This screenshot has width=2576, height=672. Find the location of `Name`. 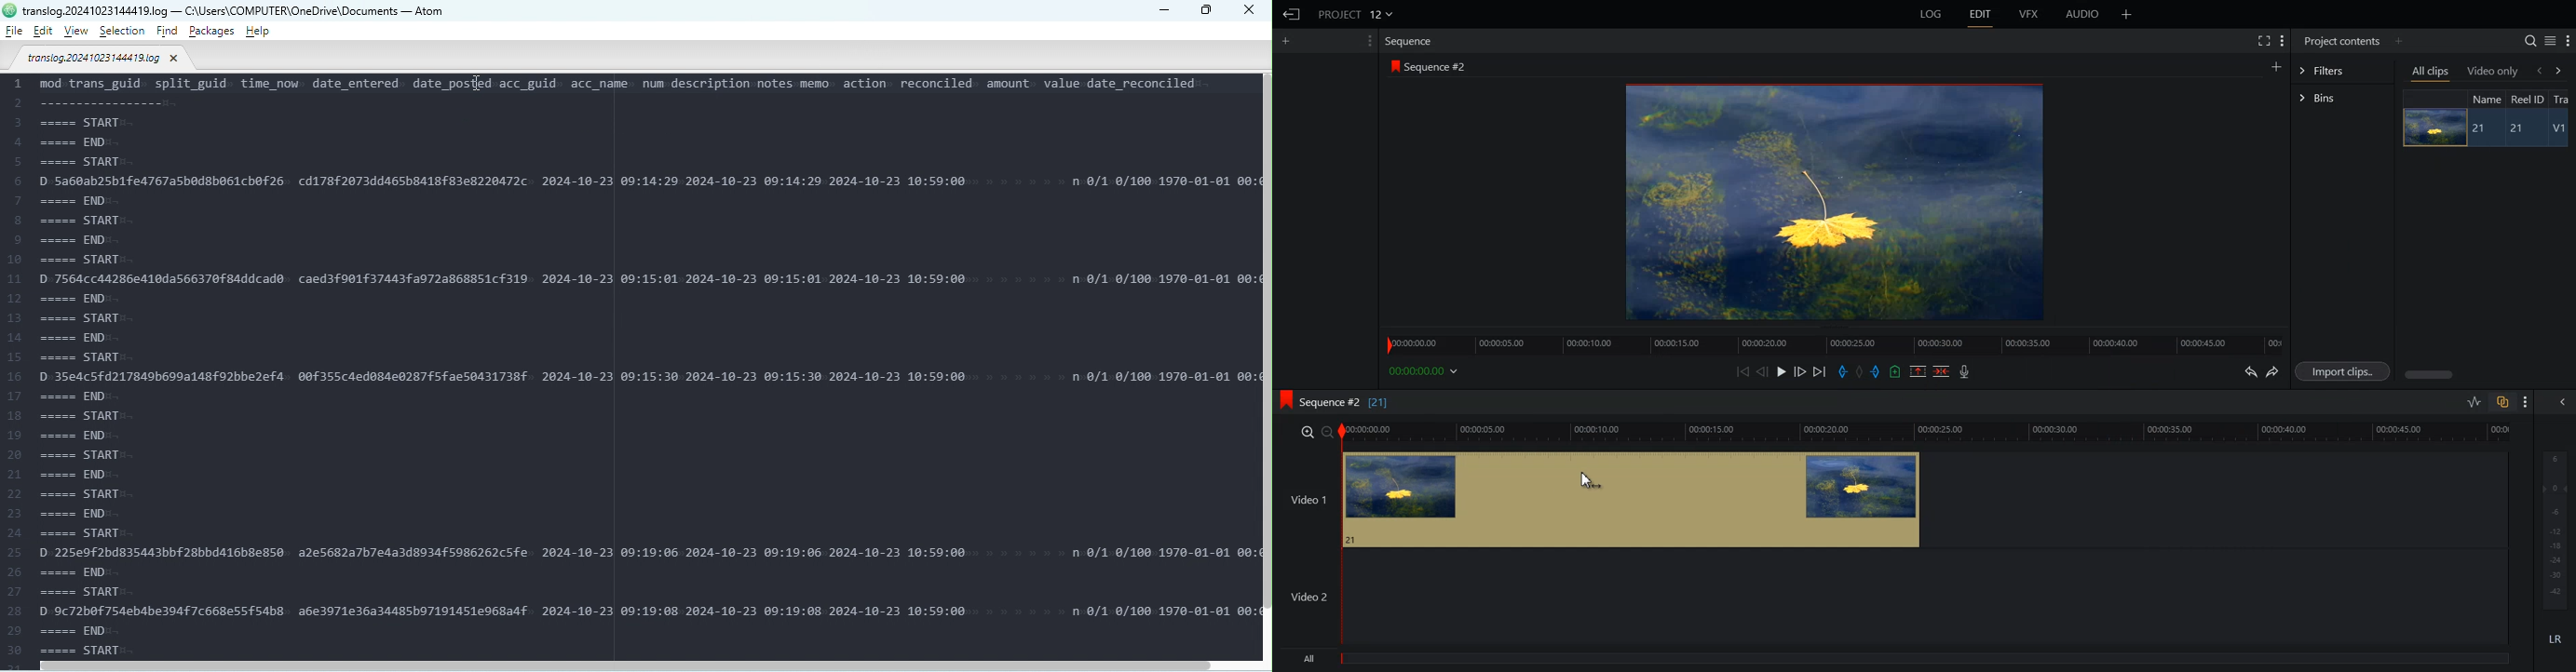

Name is located at coordinates (2485, 98).